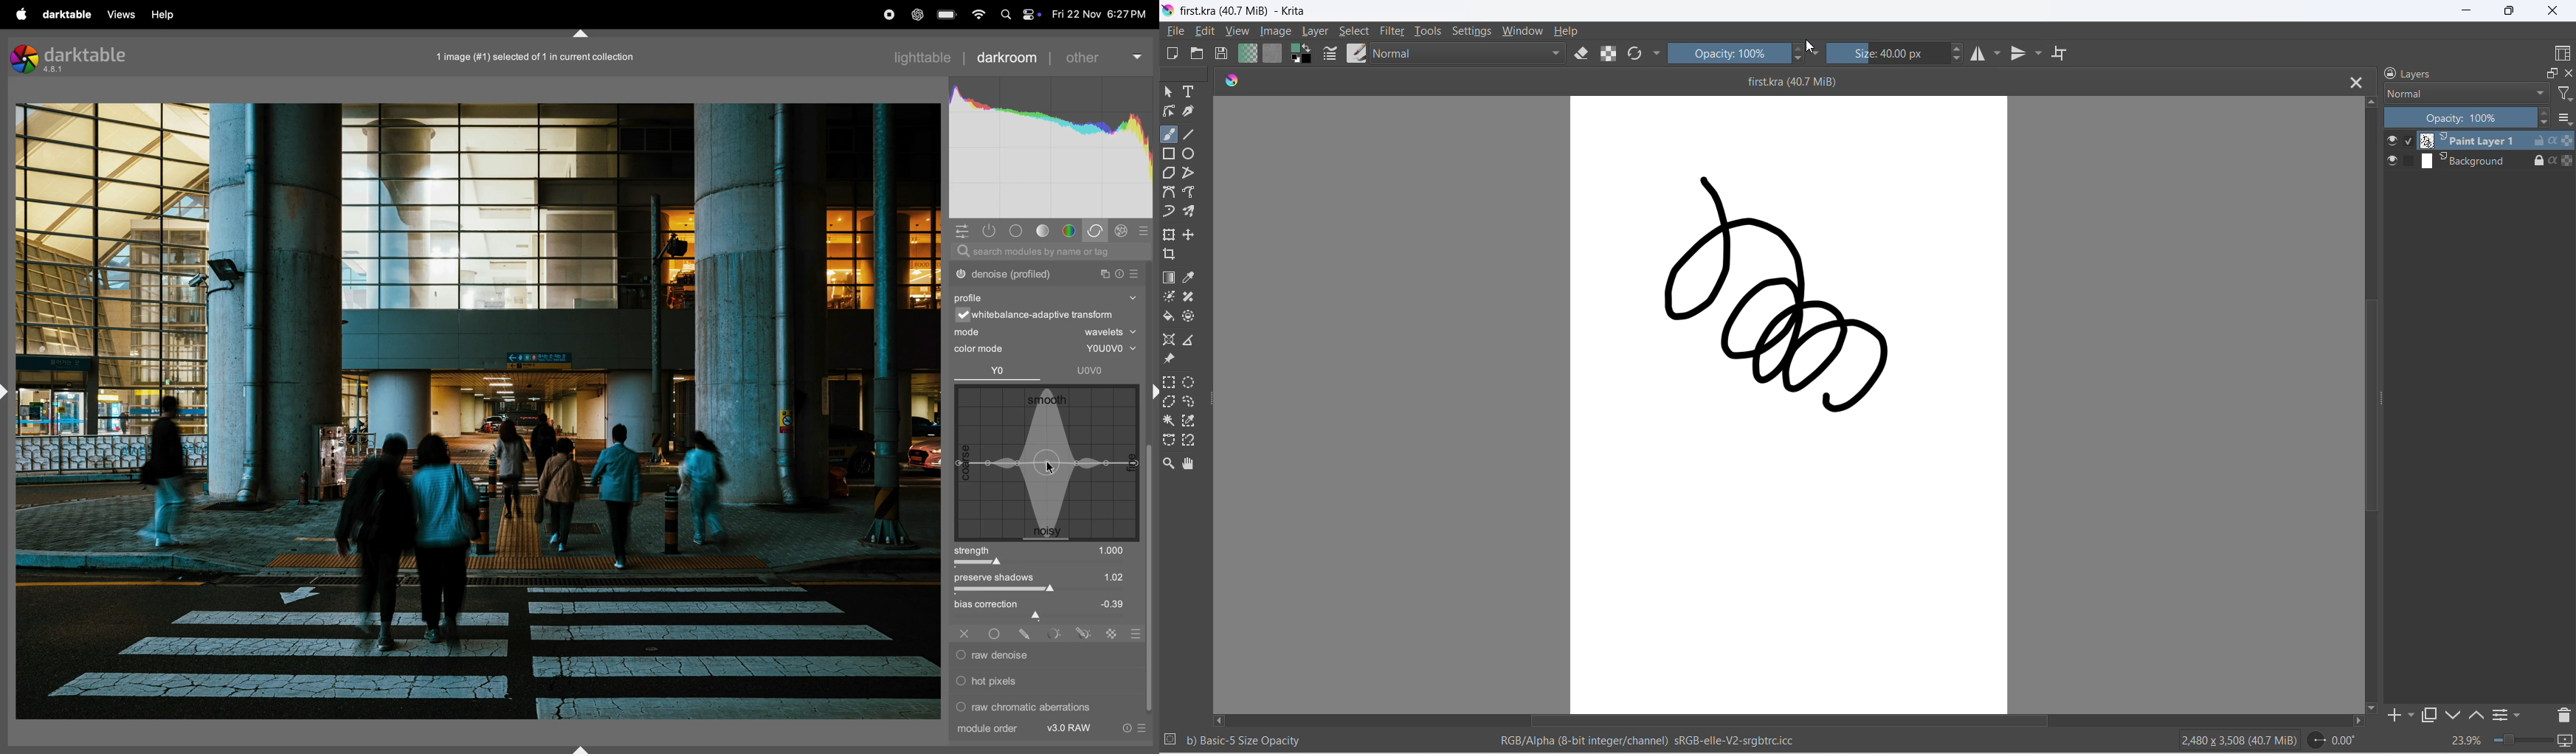 This screenshot has height=756, width=2576. Describe the element at coordinates (1772, 721) in the screenshot. I see `horizontal scroll bar` at that location.